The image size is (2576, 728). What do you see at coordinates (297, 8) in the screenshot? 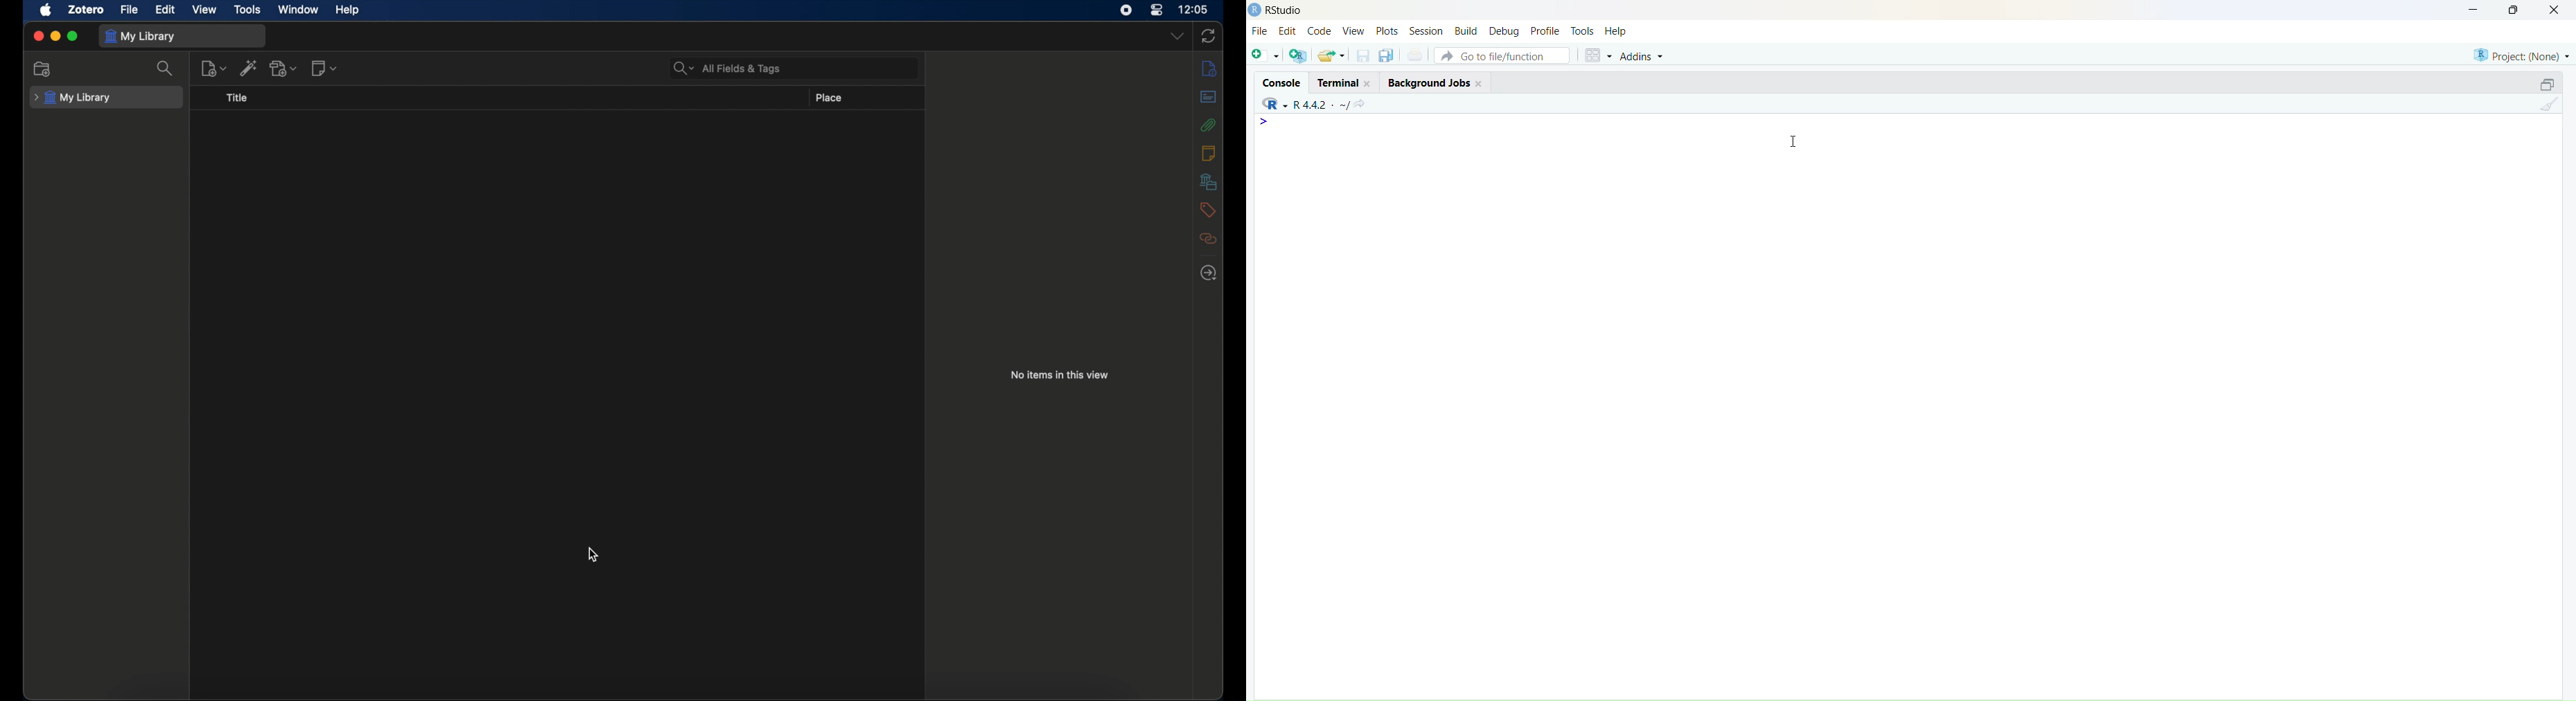
I see `window` at bounding box center [297, 8].